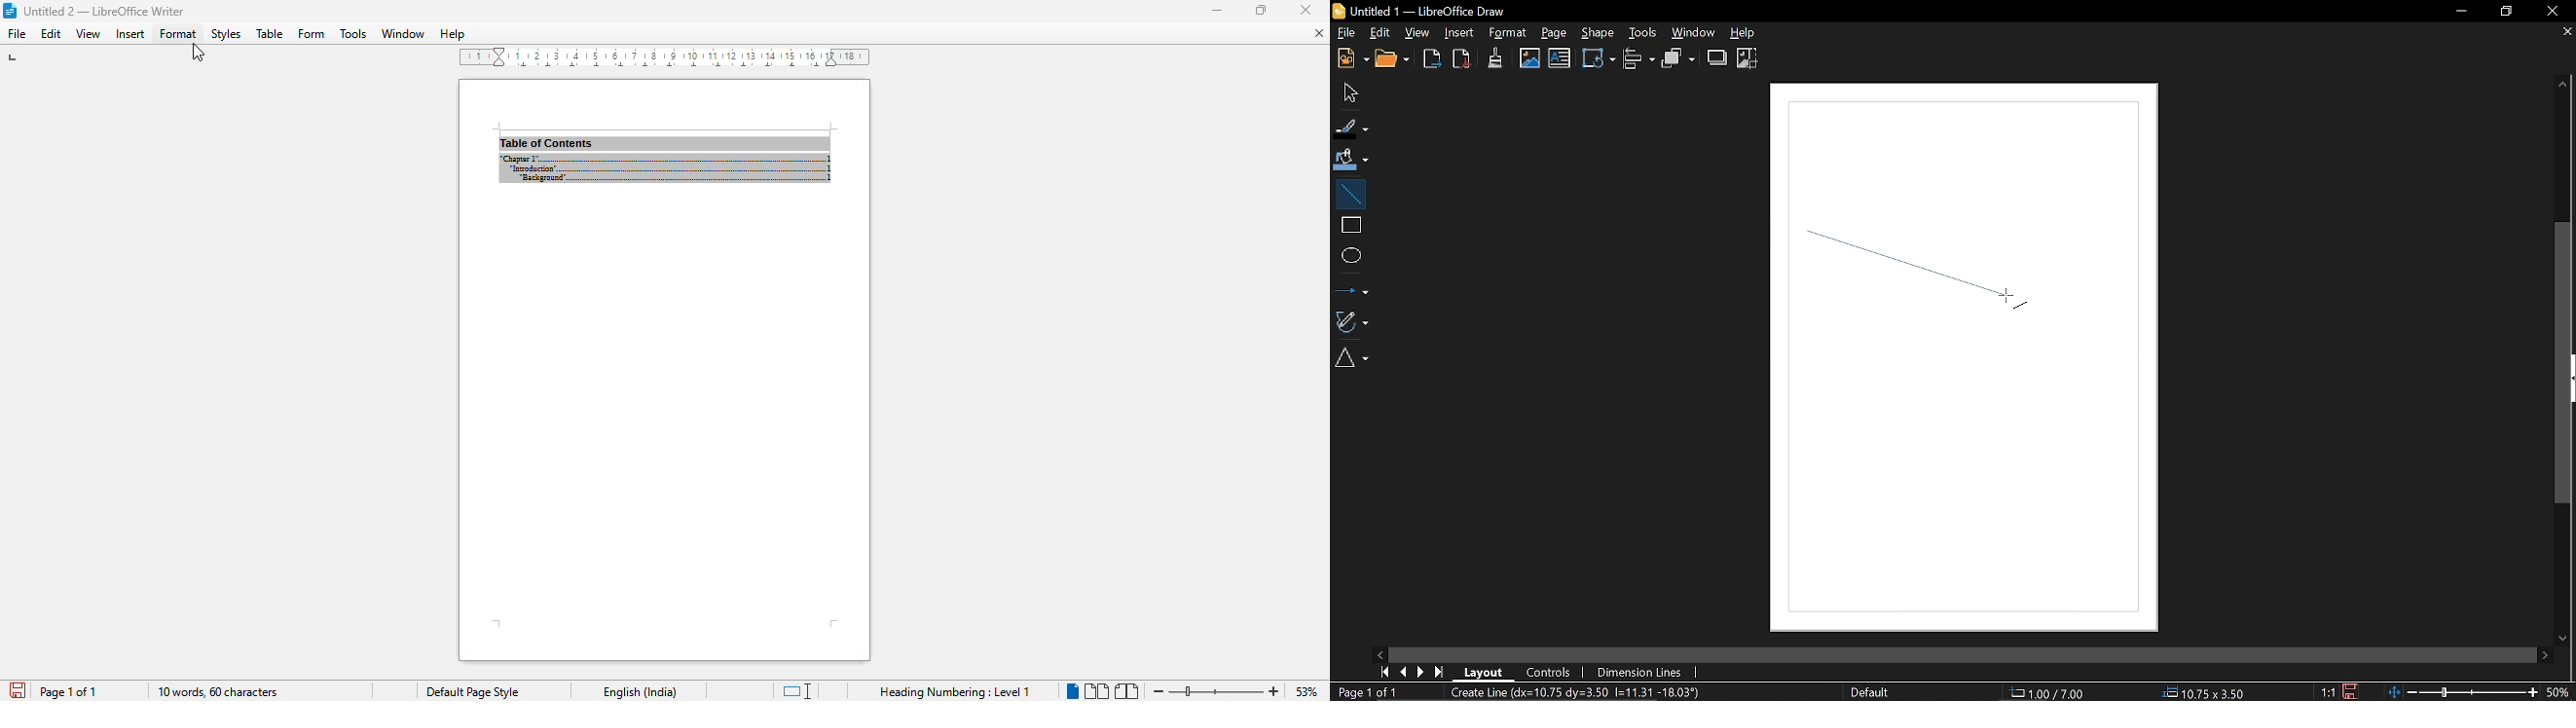 The image size is (2576, 728). Describe the element at coordinates (1597, 60) in the screenshot. I see `transformation` at that location.